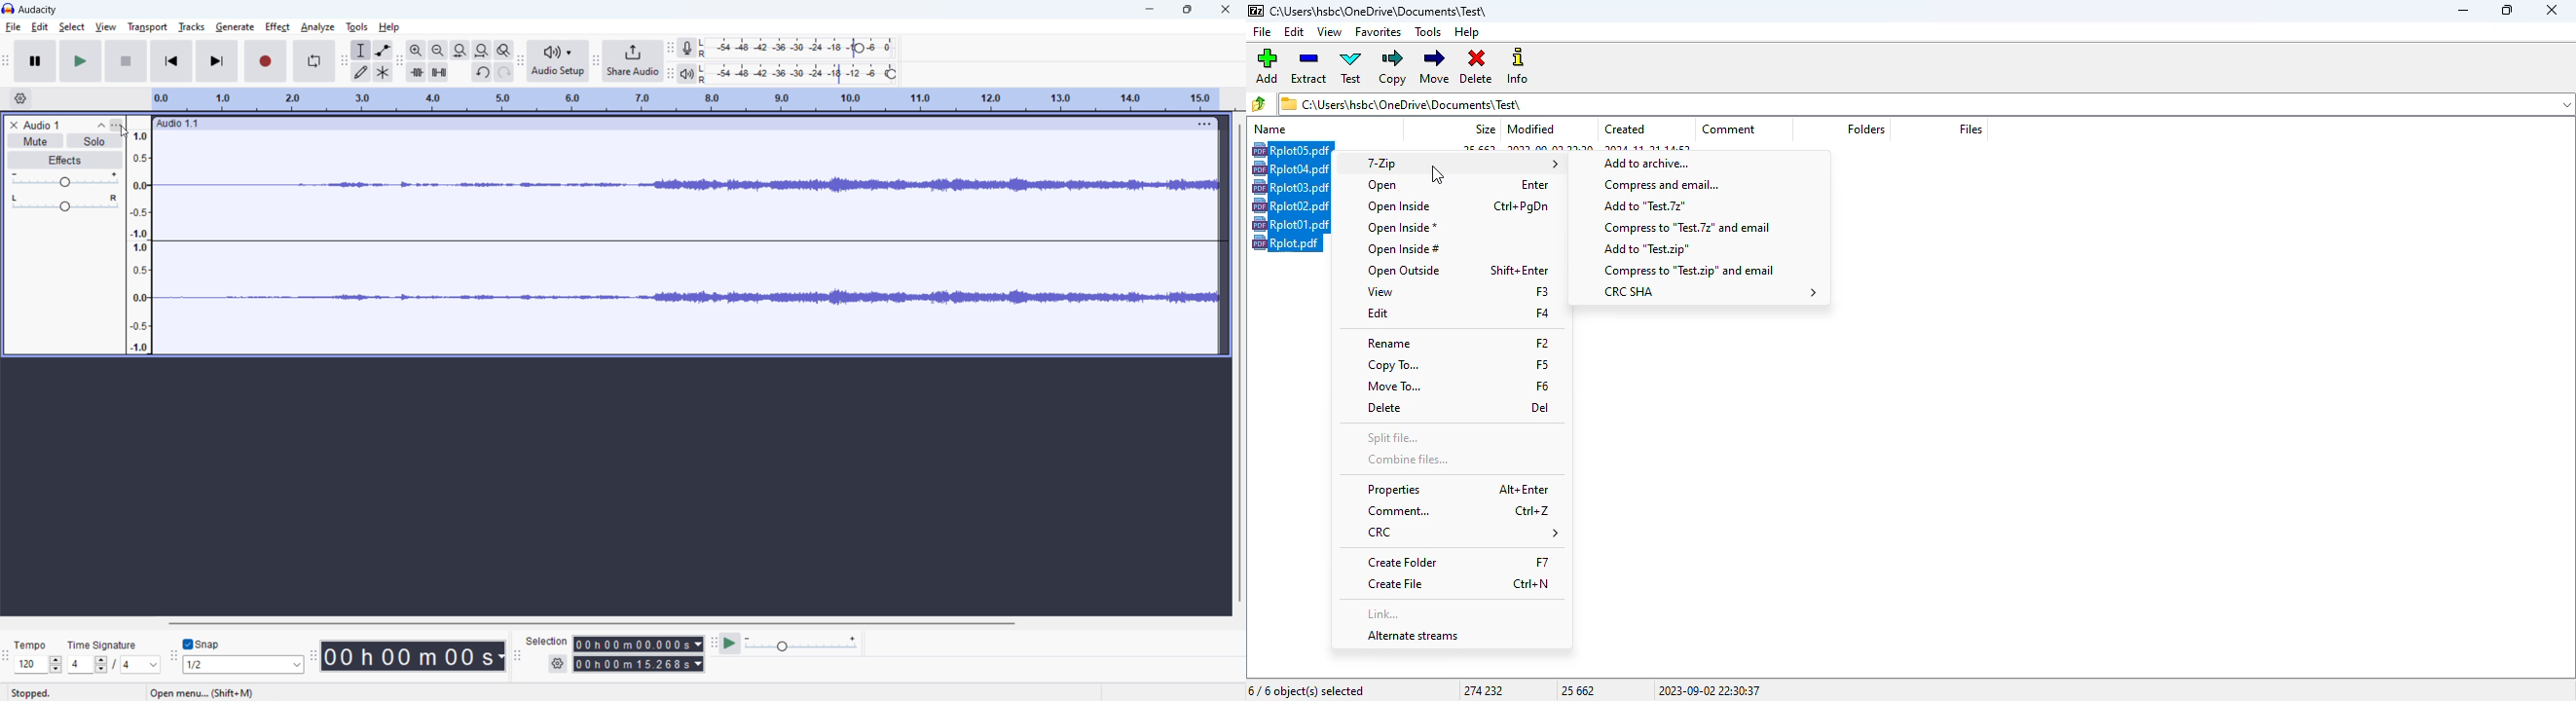  I want to click on collapse, so click(101, 125).